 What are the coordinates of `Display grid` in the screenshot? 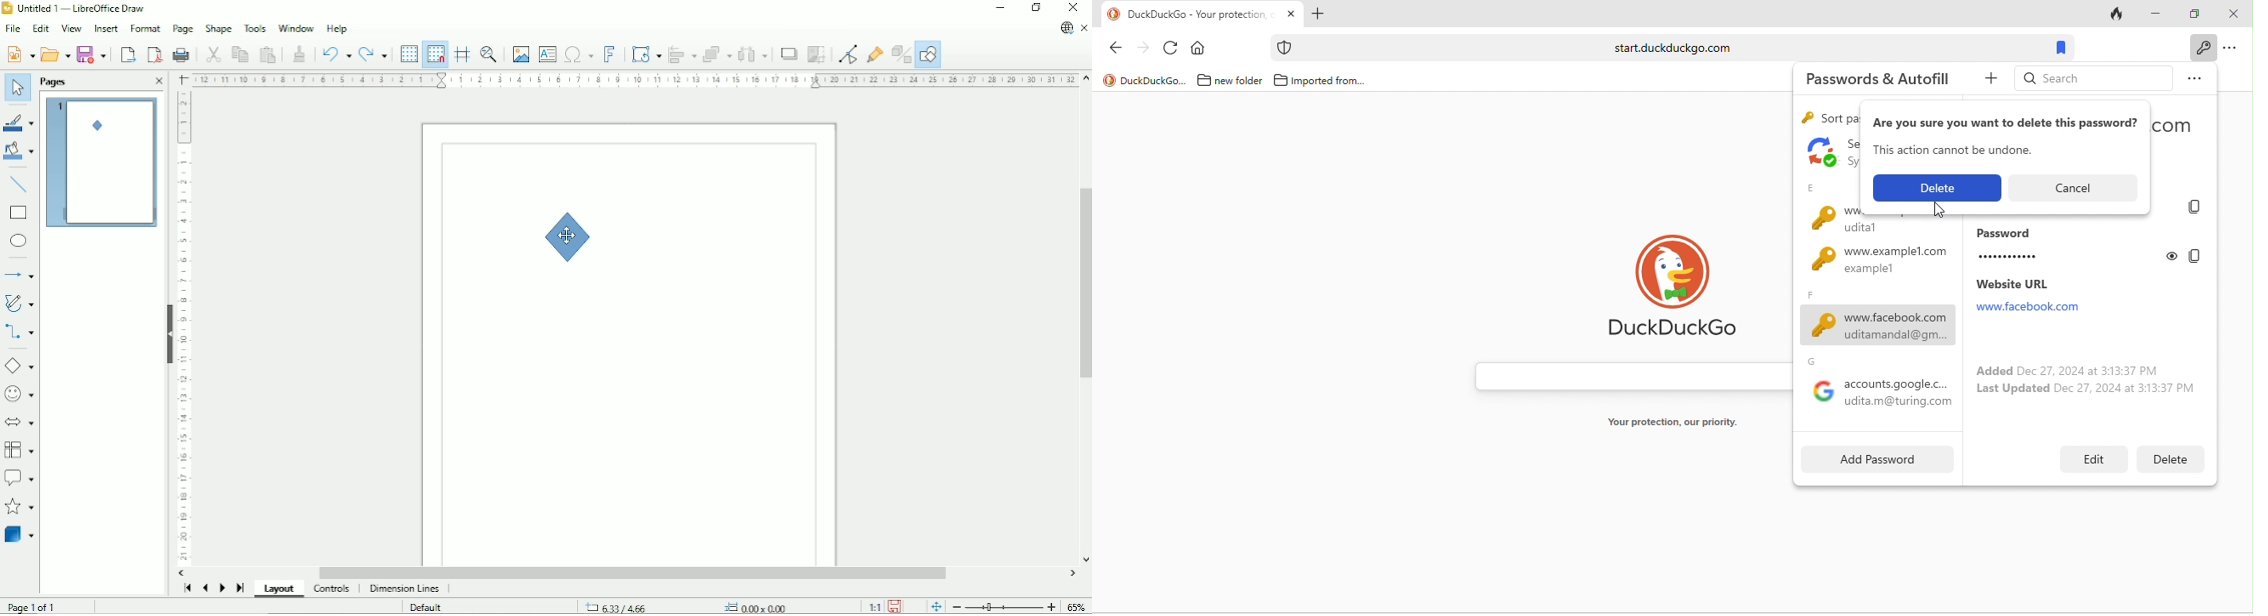 It's located at (409, 54).